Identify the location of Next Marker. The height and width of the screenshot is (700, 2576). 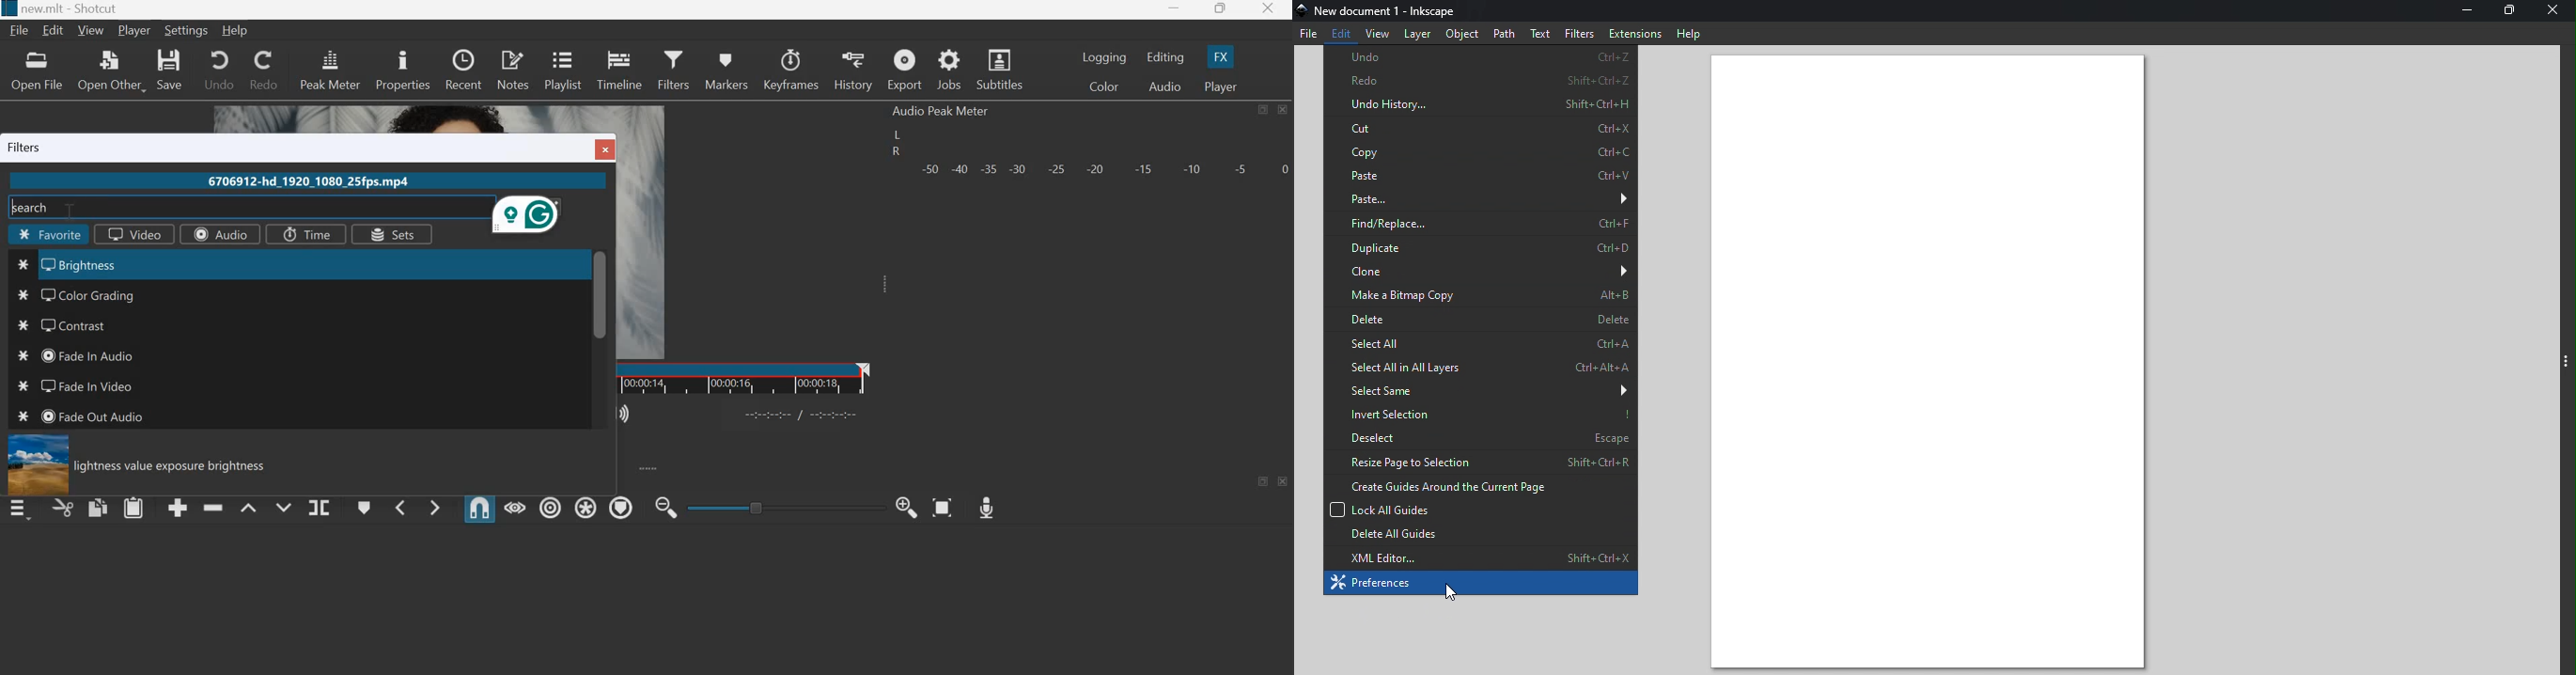
(435, 505).